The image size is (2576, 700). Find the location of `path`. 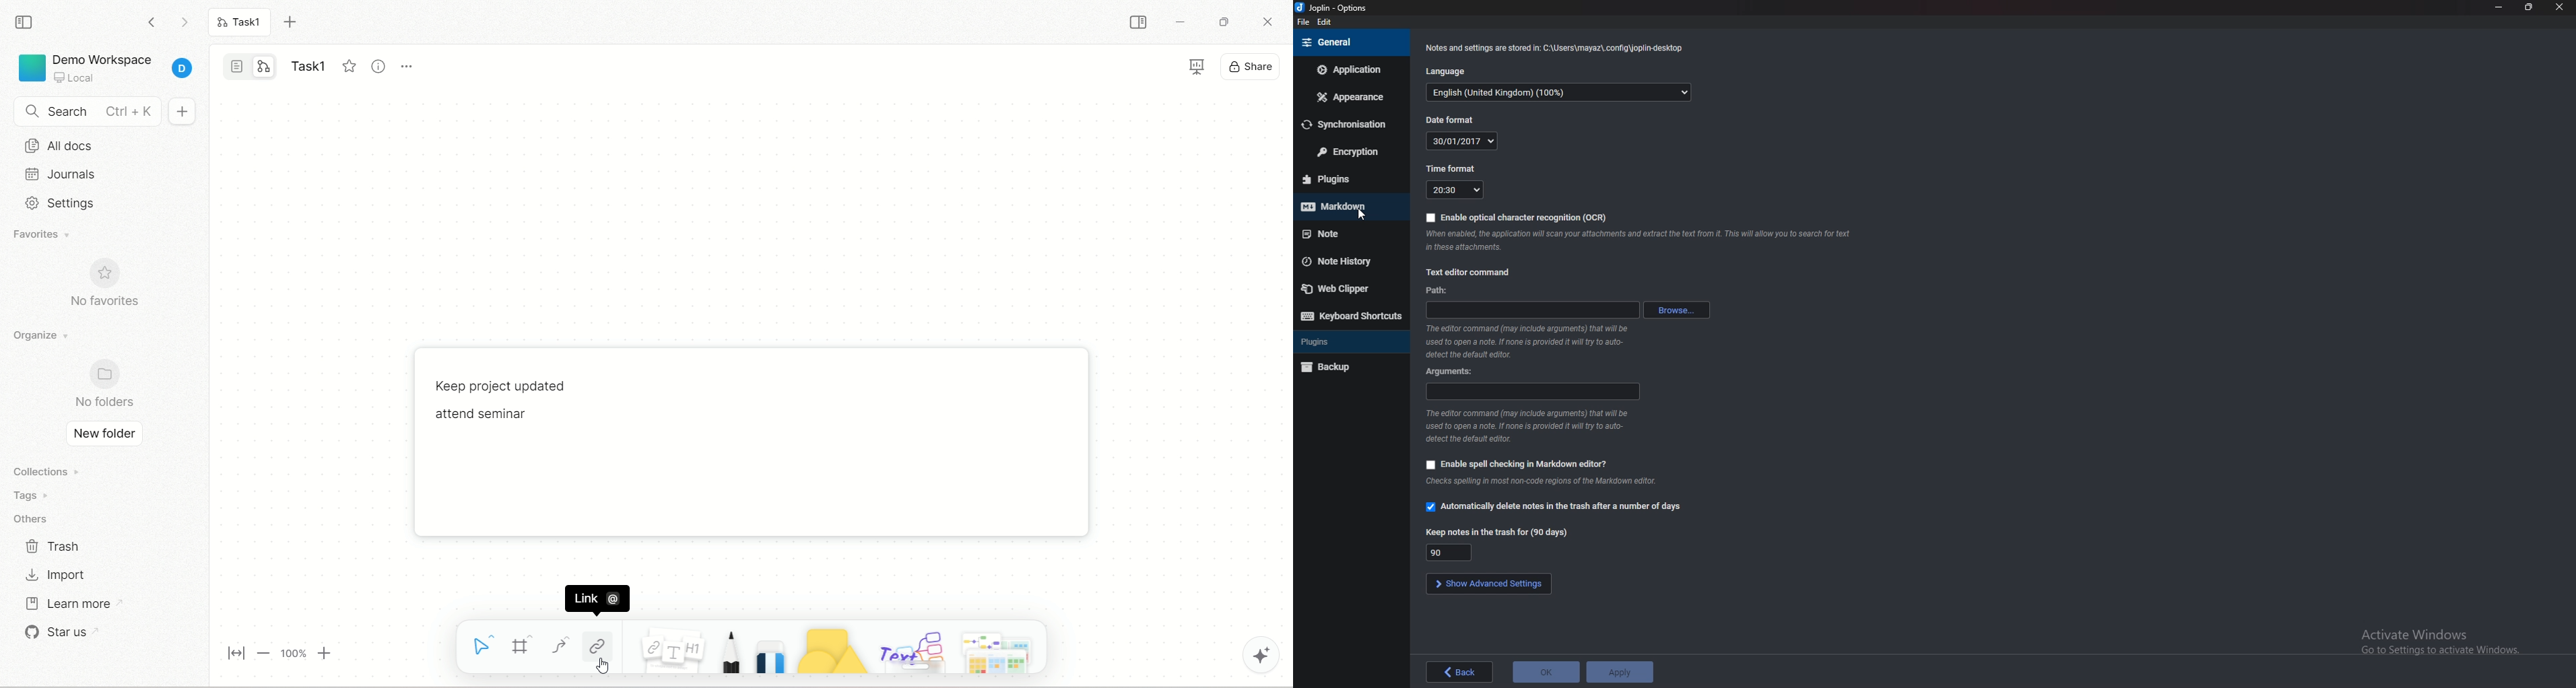

path is located at coordinates (1440, 290).